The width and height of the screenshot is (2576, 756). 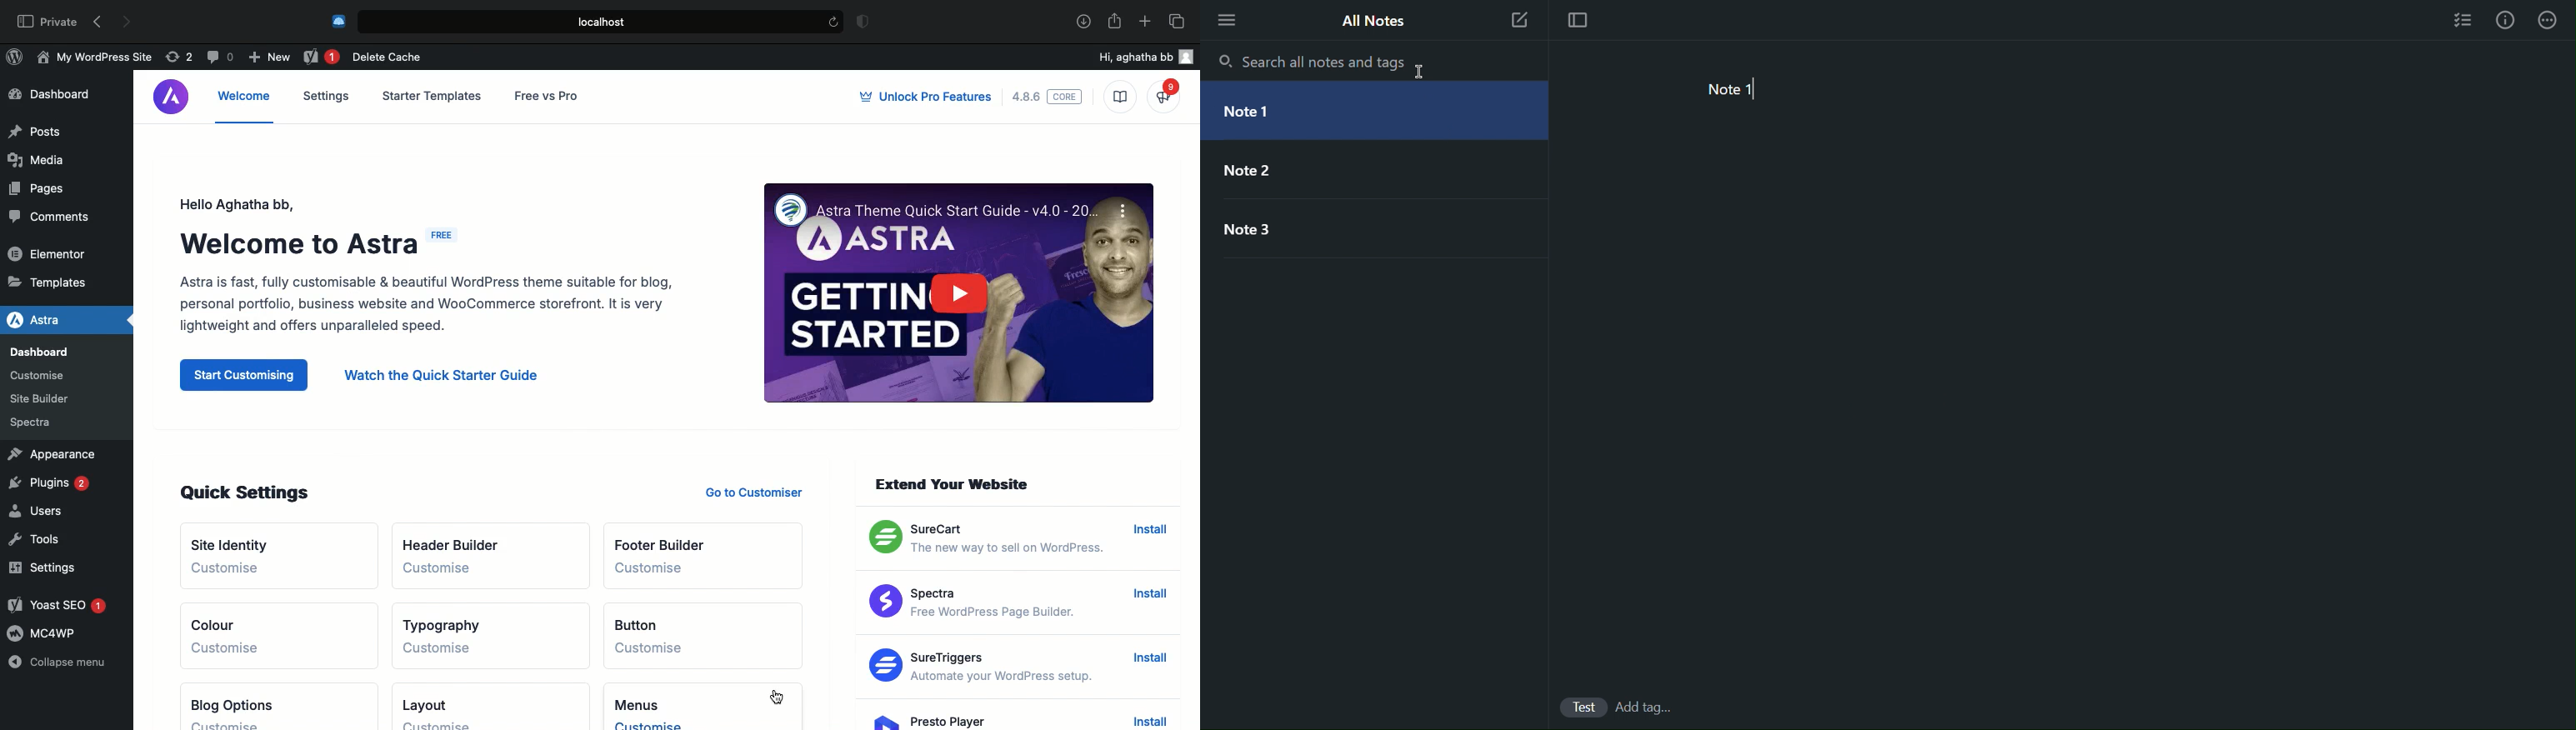 What do you see at coordinates (1519, 21) in the screenshot?
I see `New Note` at bounding box center [1519, 21].